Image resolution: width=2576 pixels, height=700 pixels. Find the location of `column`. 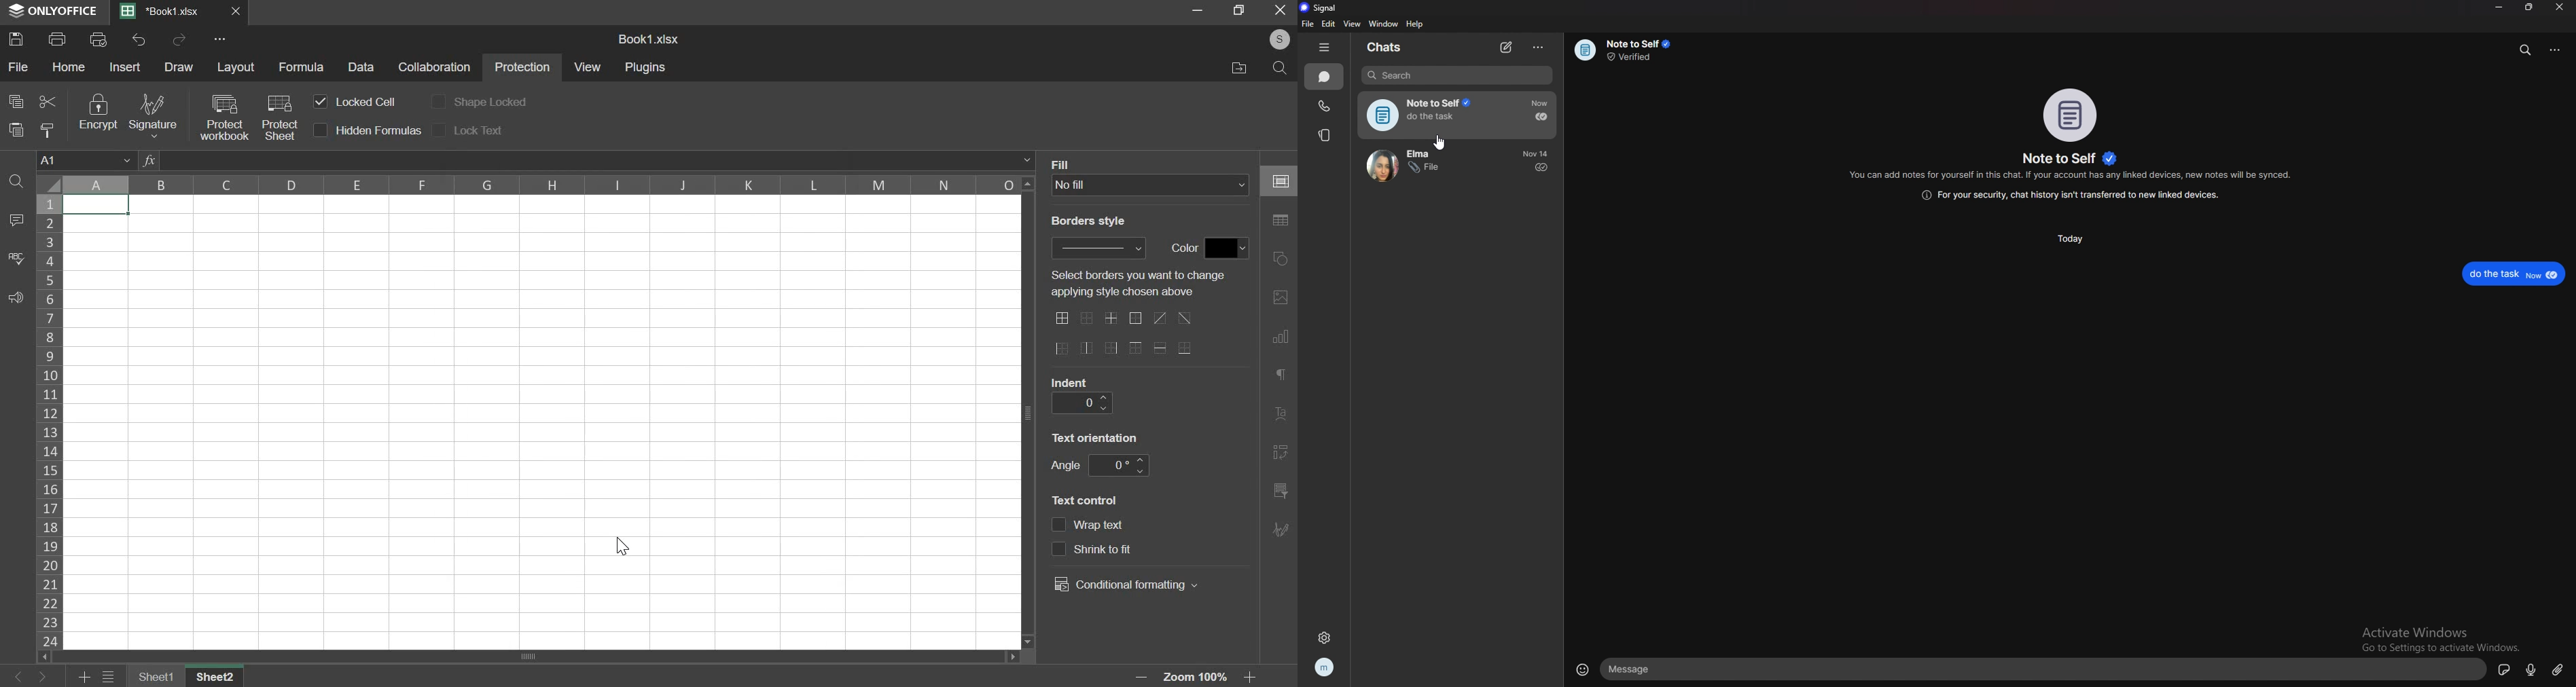

column is located at coordinates (539, 185).